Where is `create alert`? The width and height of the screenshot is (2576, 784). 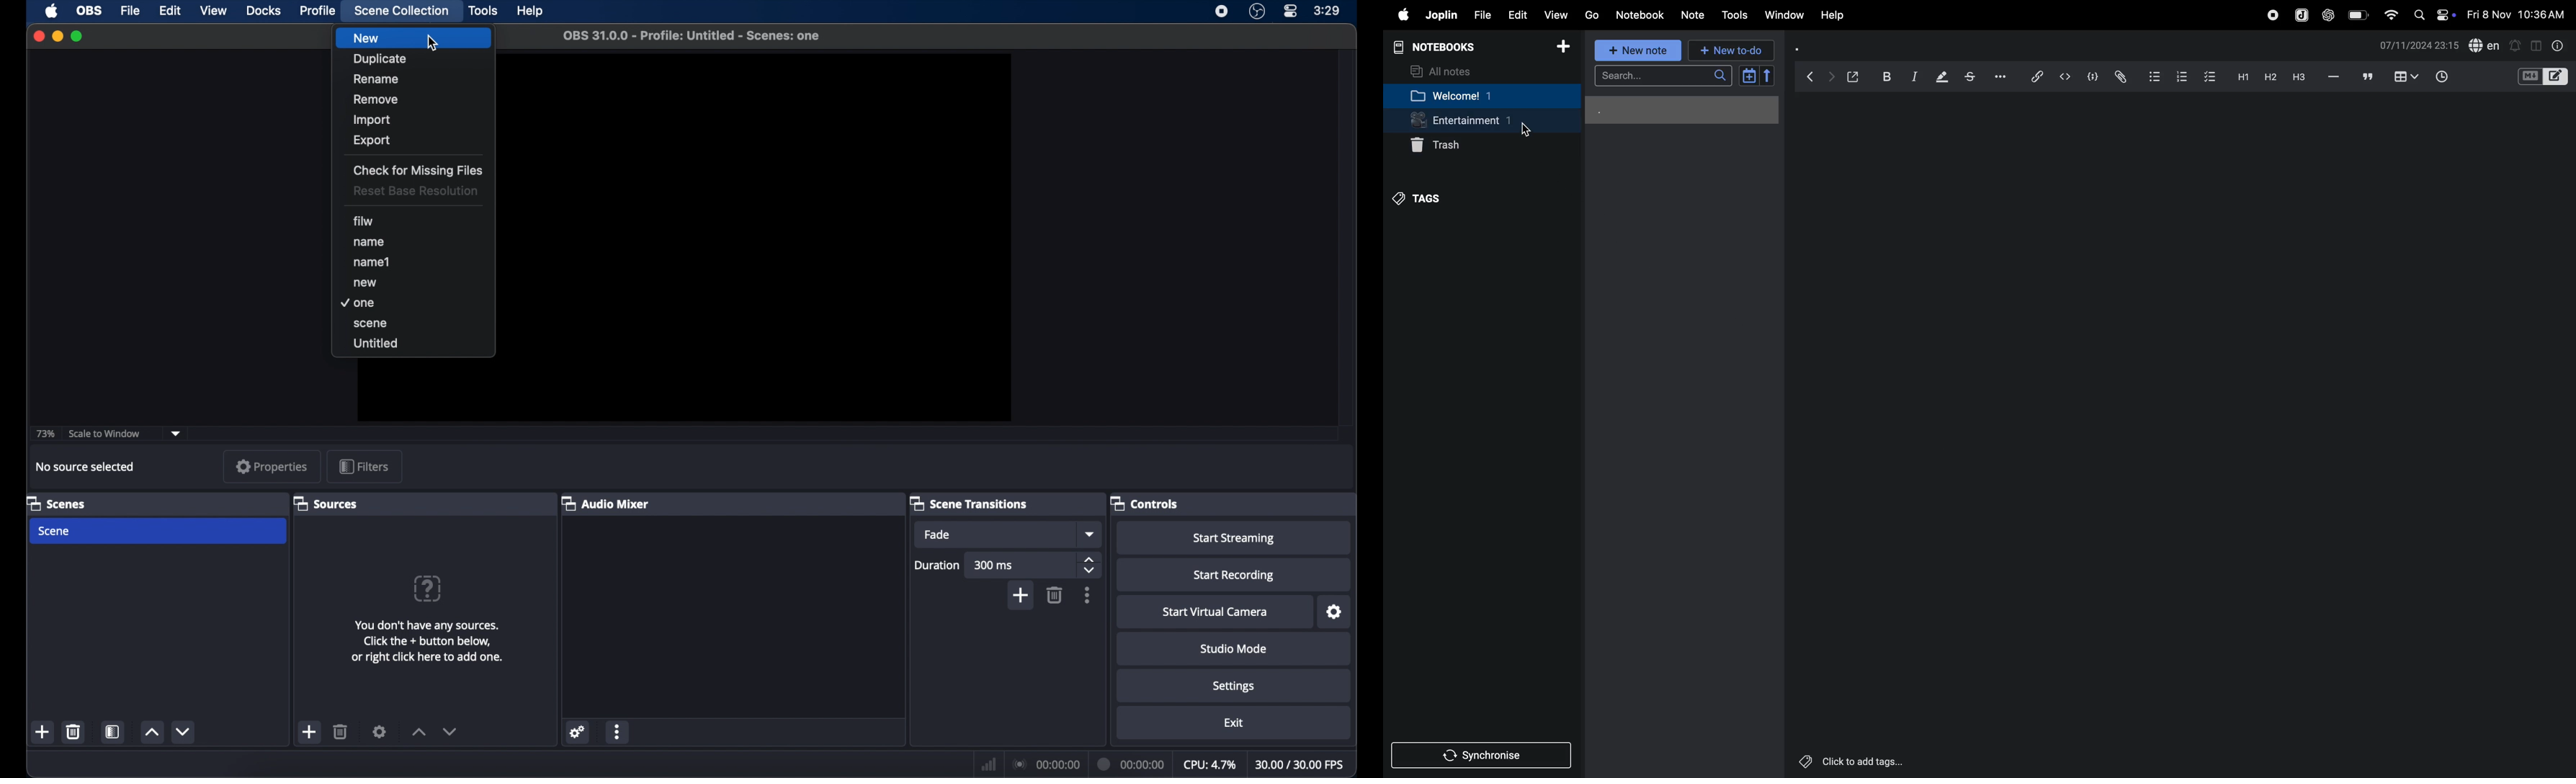 create alert is located at coordinates (2517, 44).